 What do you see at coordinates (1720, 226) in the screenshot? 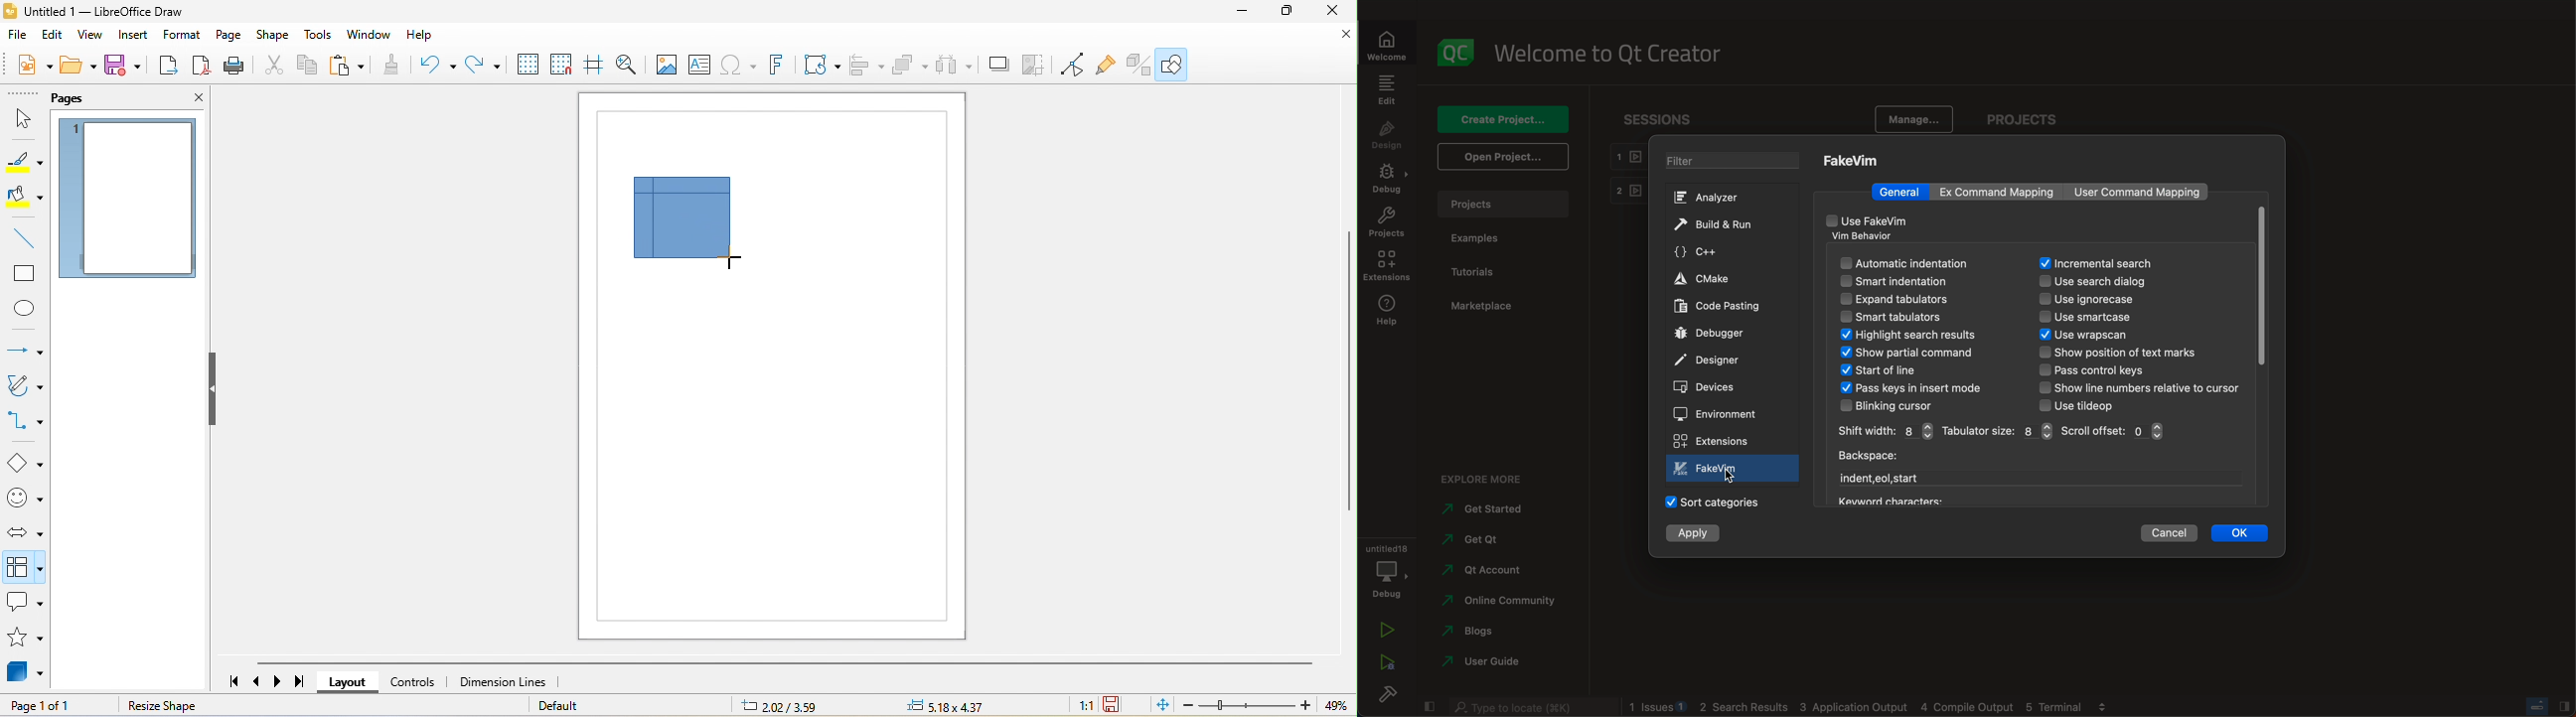
I see `build and run` at bounding box center [1720, 226].